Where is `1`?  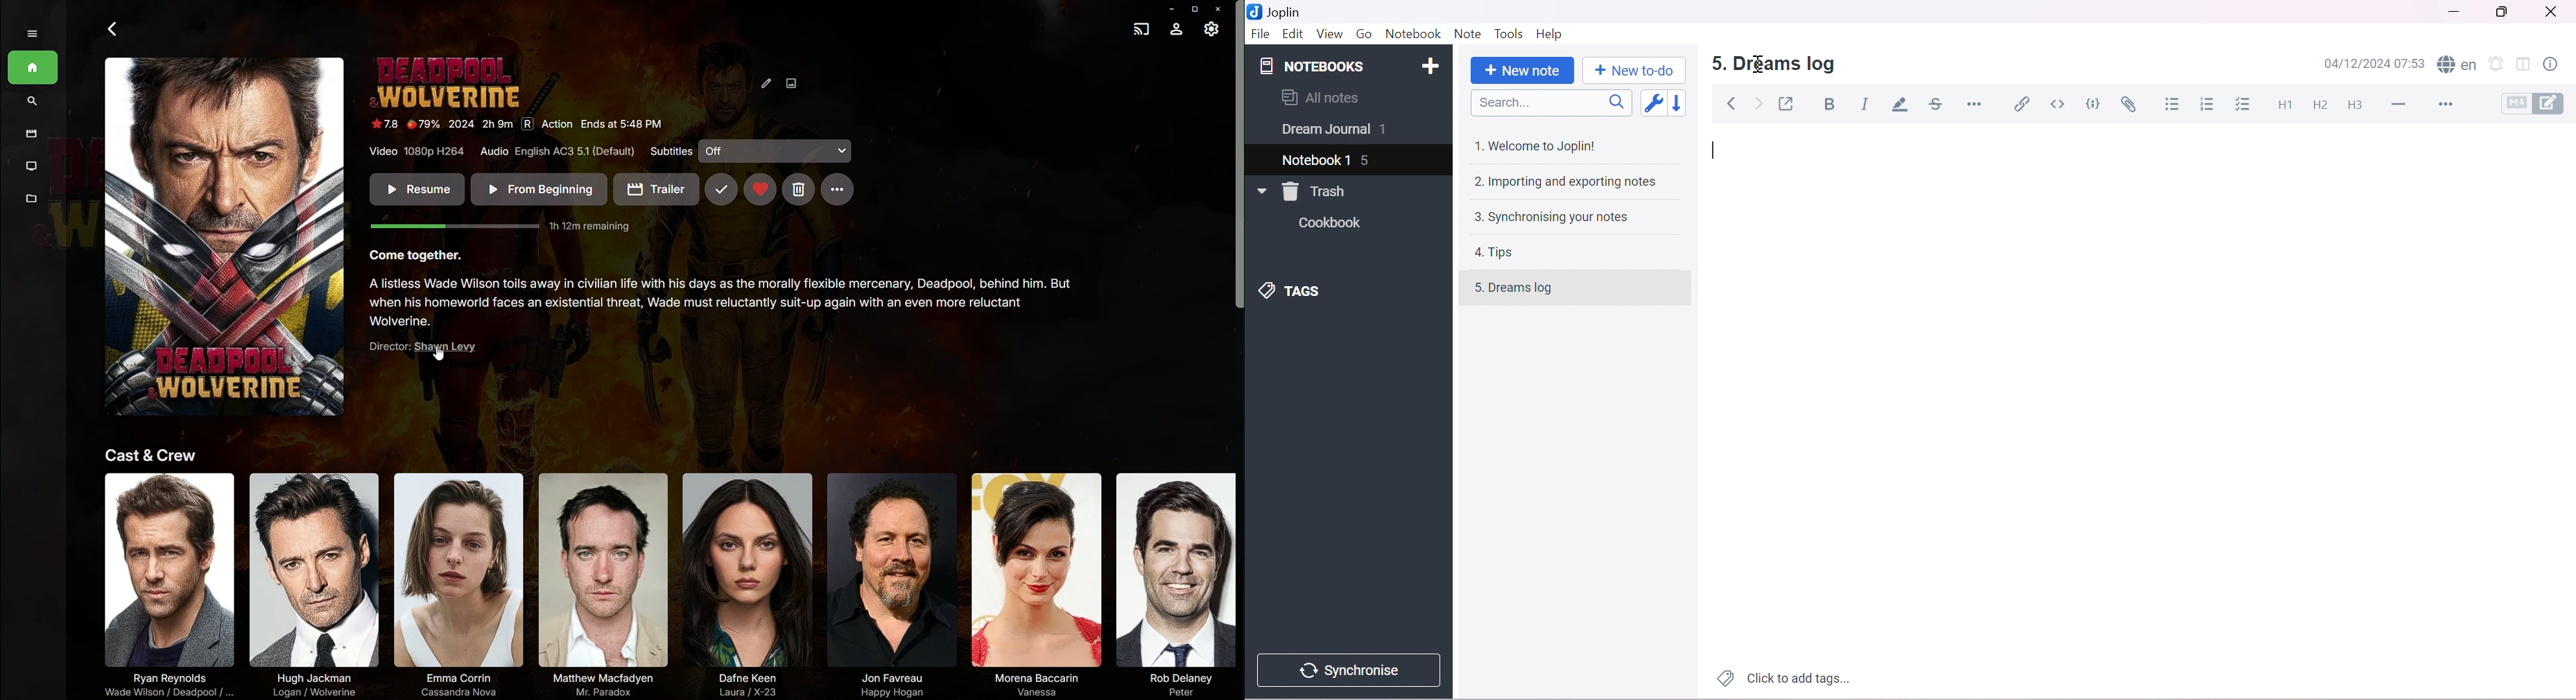
1 is located at coordinates (1388, 130).